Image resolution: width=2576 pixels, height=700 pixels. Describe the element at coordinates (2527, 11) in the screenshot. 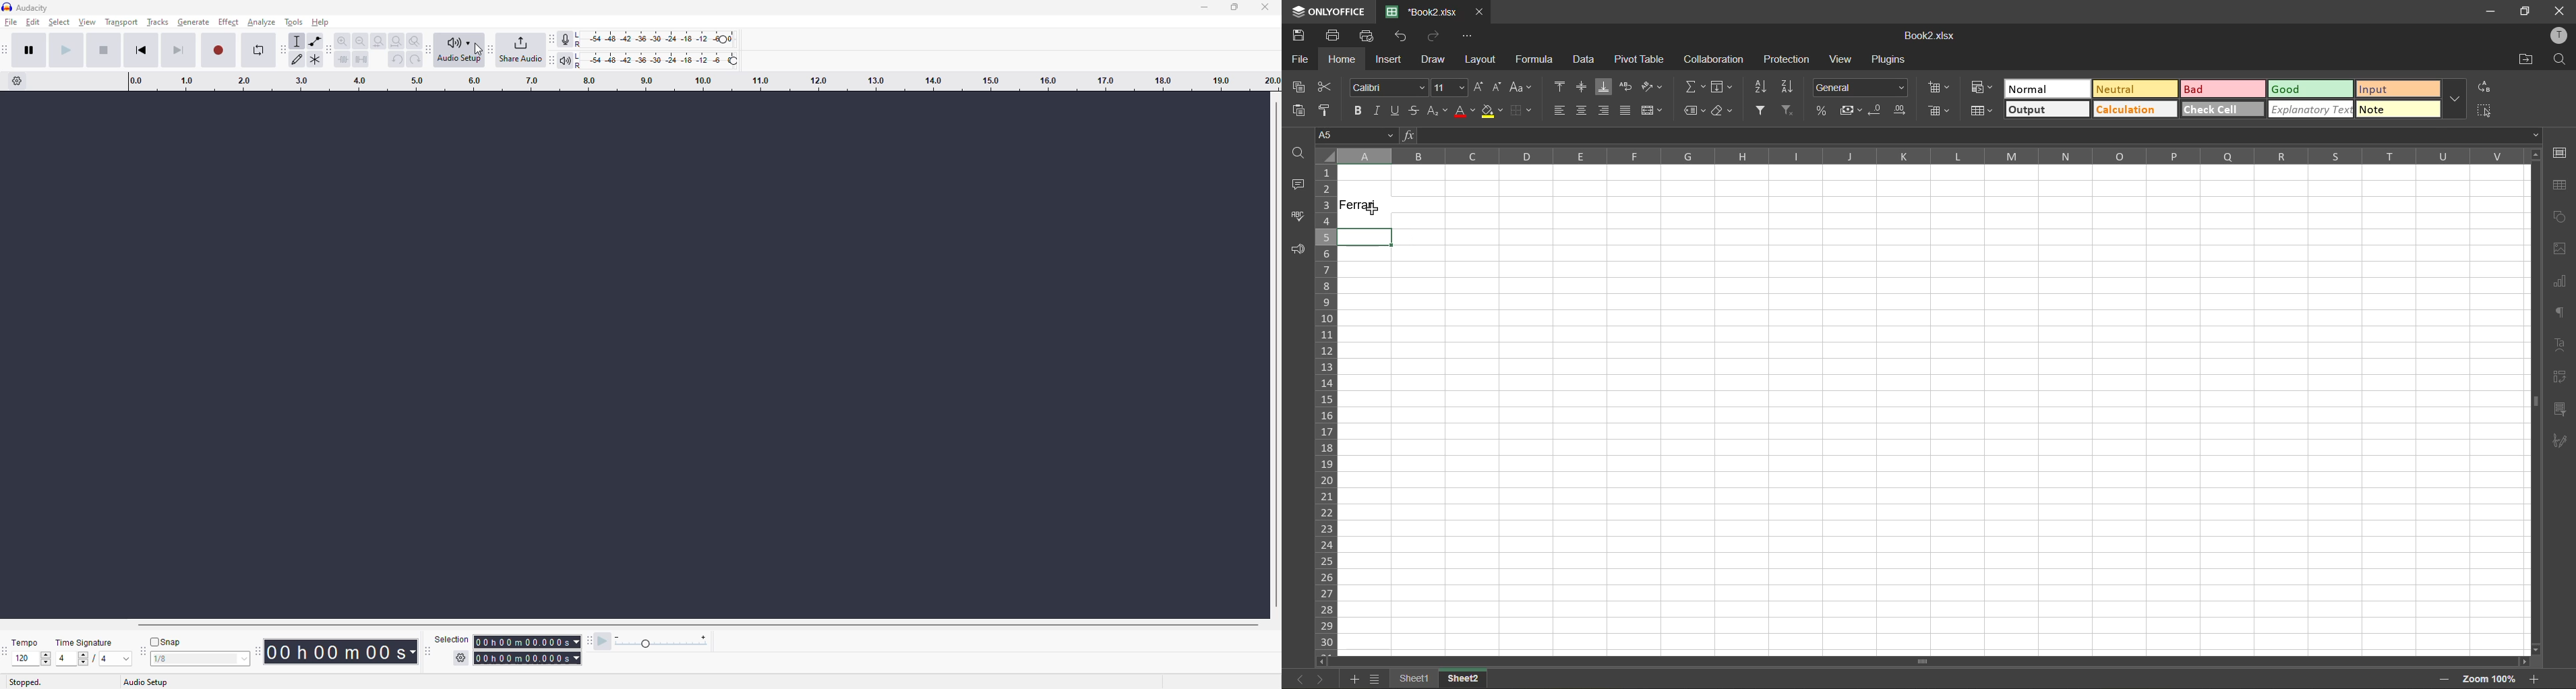

I see `maximize` at that location.